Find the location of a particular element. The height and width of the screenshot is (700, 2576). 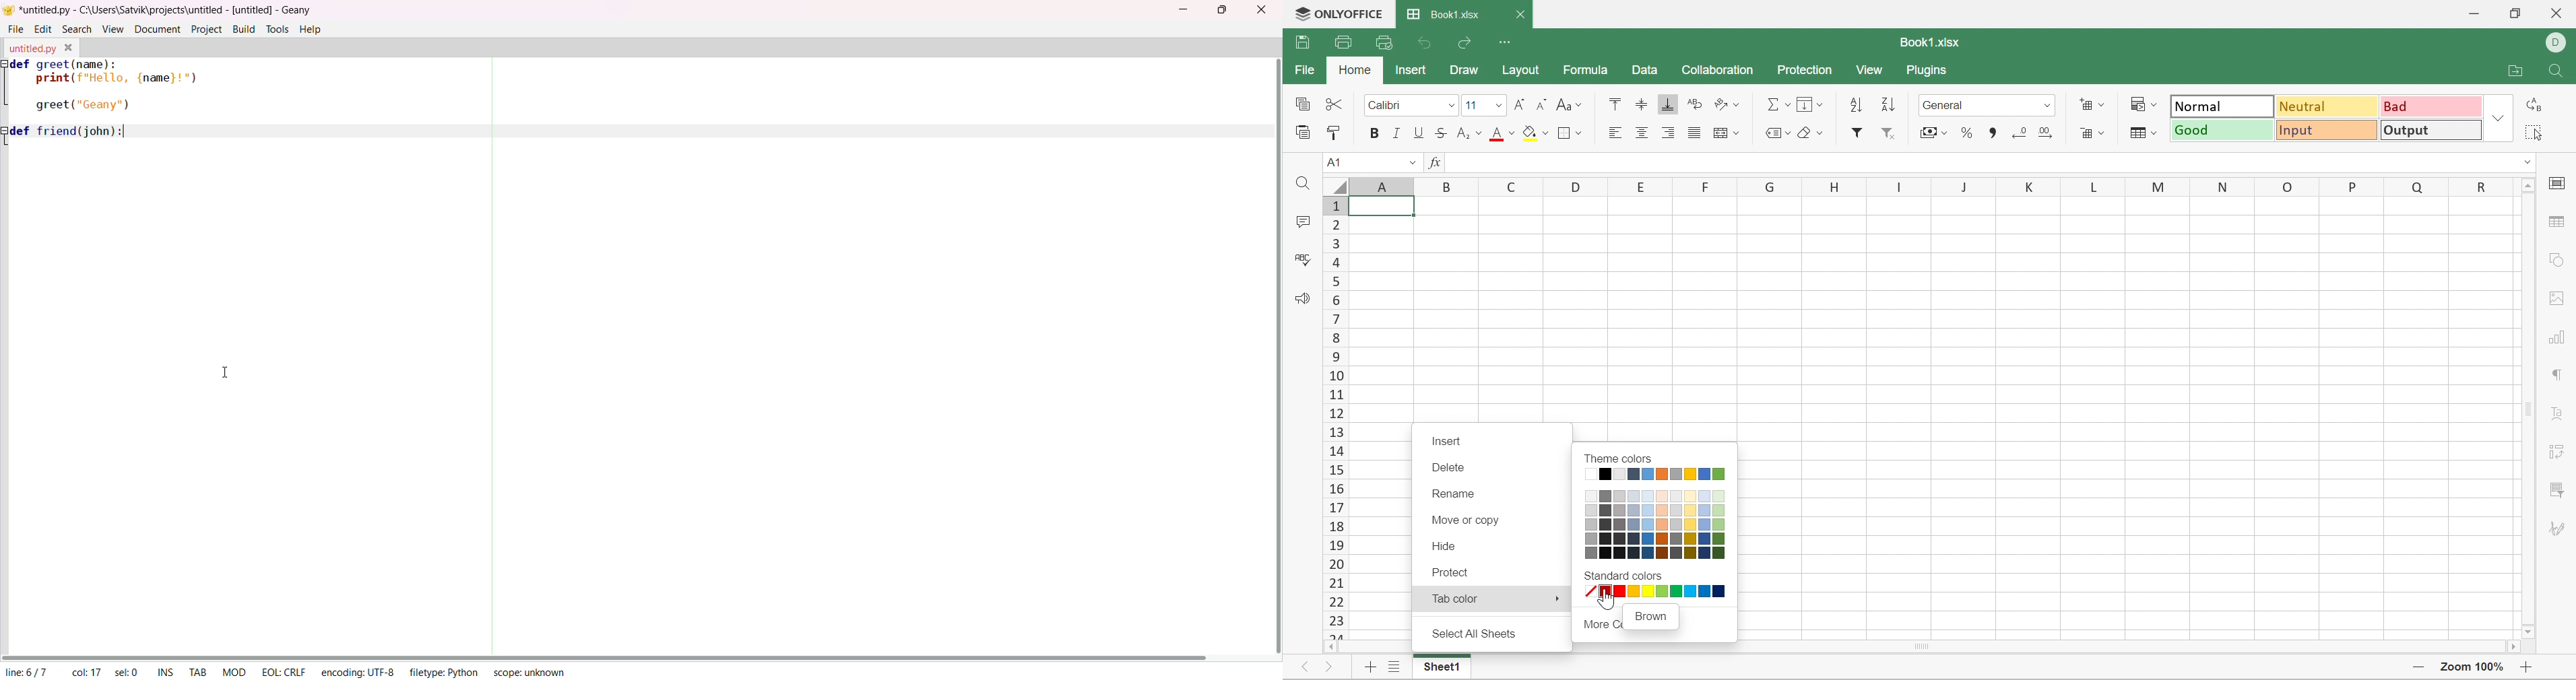

C is located at coordinates (1513, 186).